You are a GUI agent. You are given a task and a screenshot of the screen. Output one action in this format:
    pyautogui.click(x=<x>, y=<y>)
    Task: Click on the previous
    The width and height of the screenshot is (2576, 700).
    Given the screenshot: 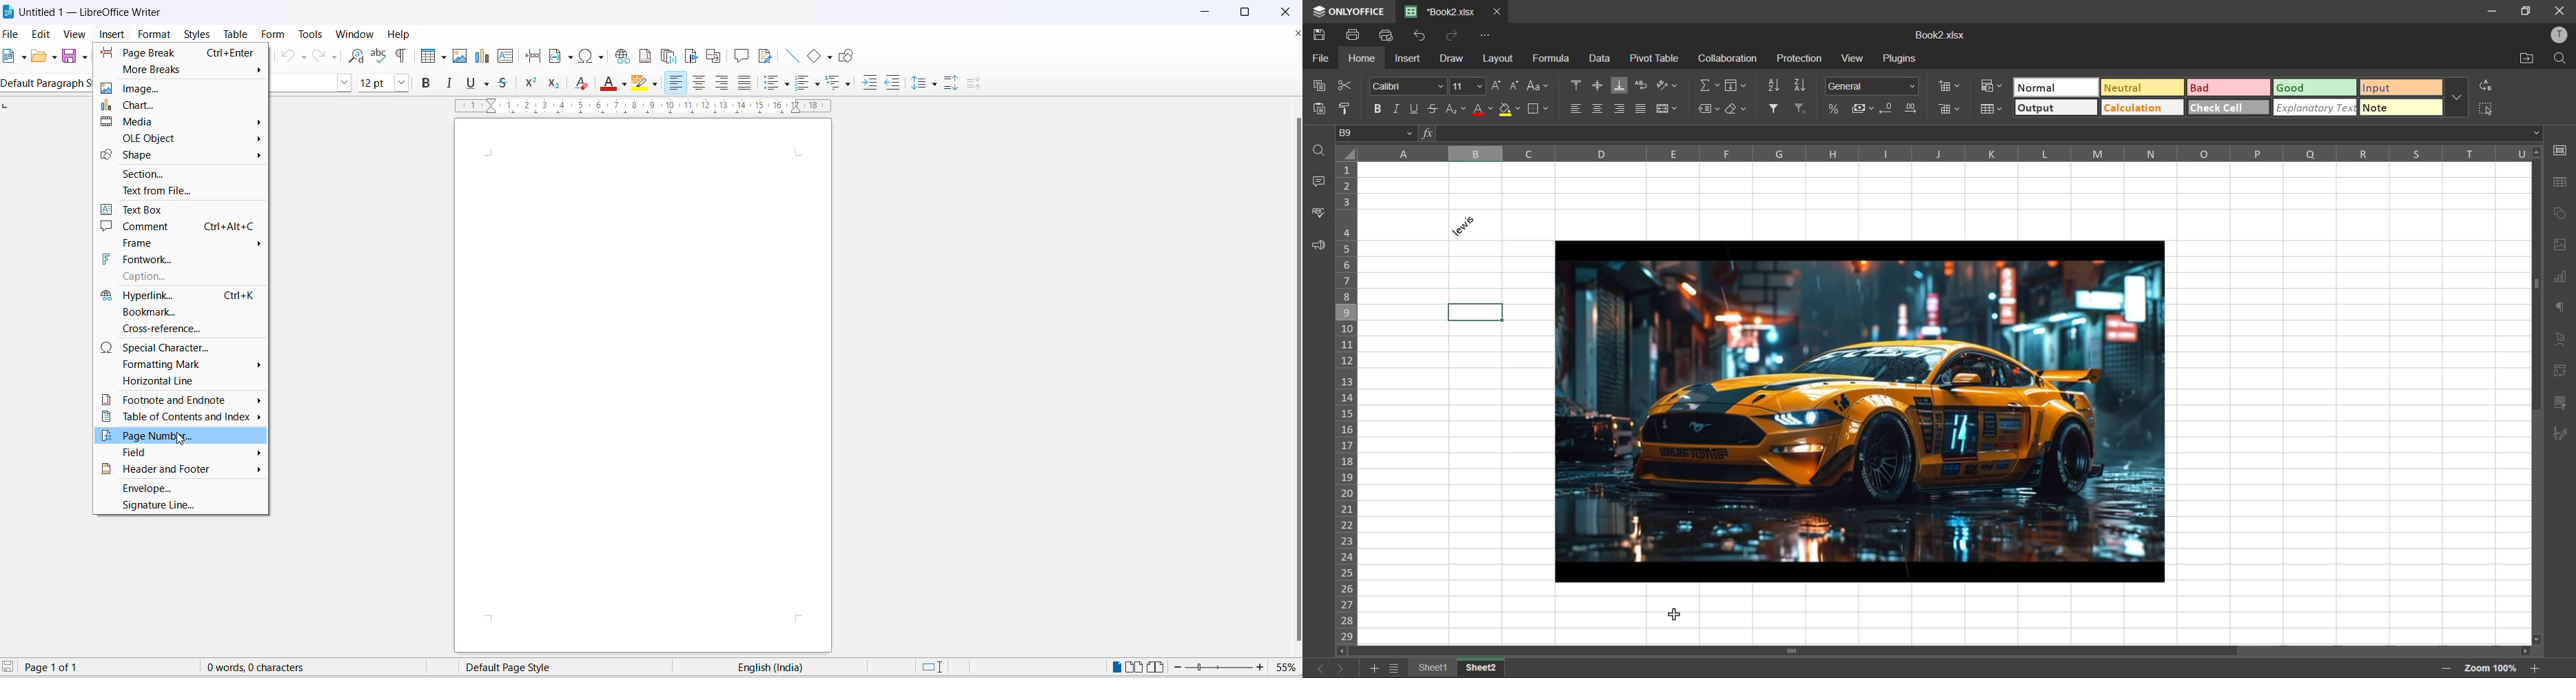 What is the action you would take?
    pyautogui.click(x=1314, y=667)
    